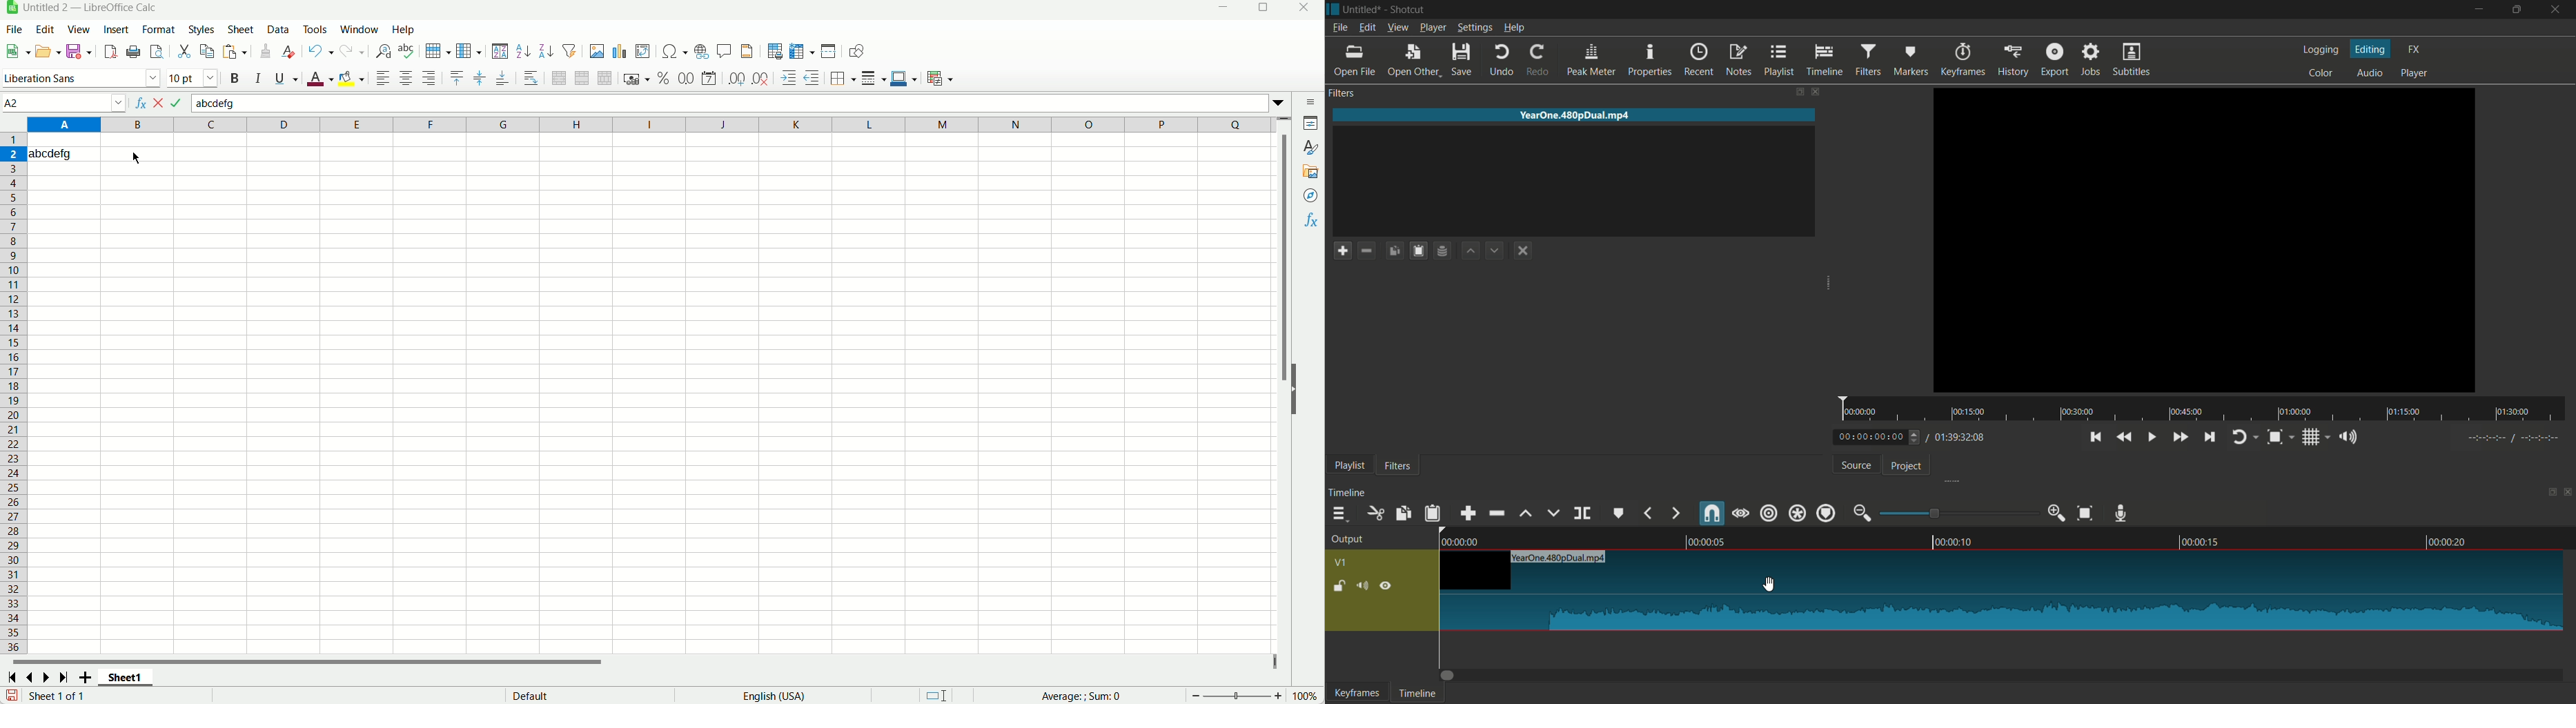 Image resolution: width=2576 pixels, height=728 pixels. I want to click on ripple delete, so click(1496, 514).